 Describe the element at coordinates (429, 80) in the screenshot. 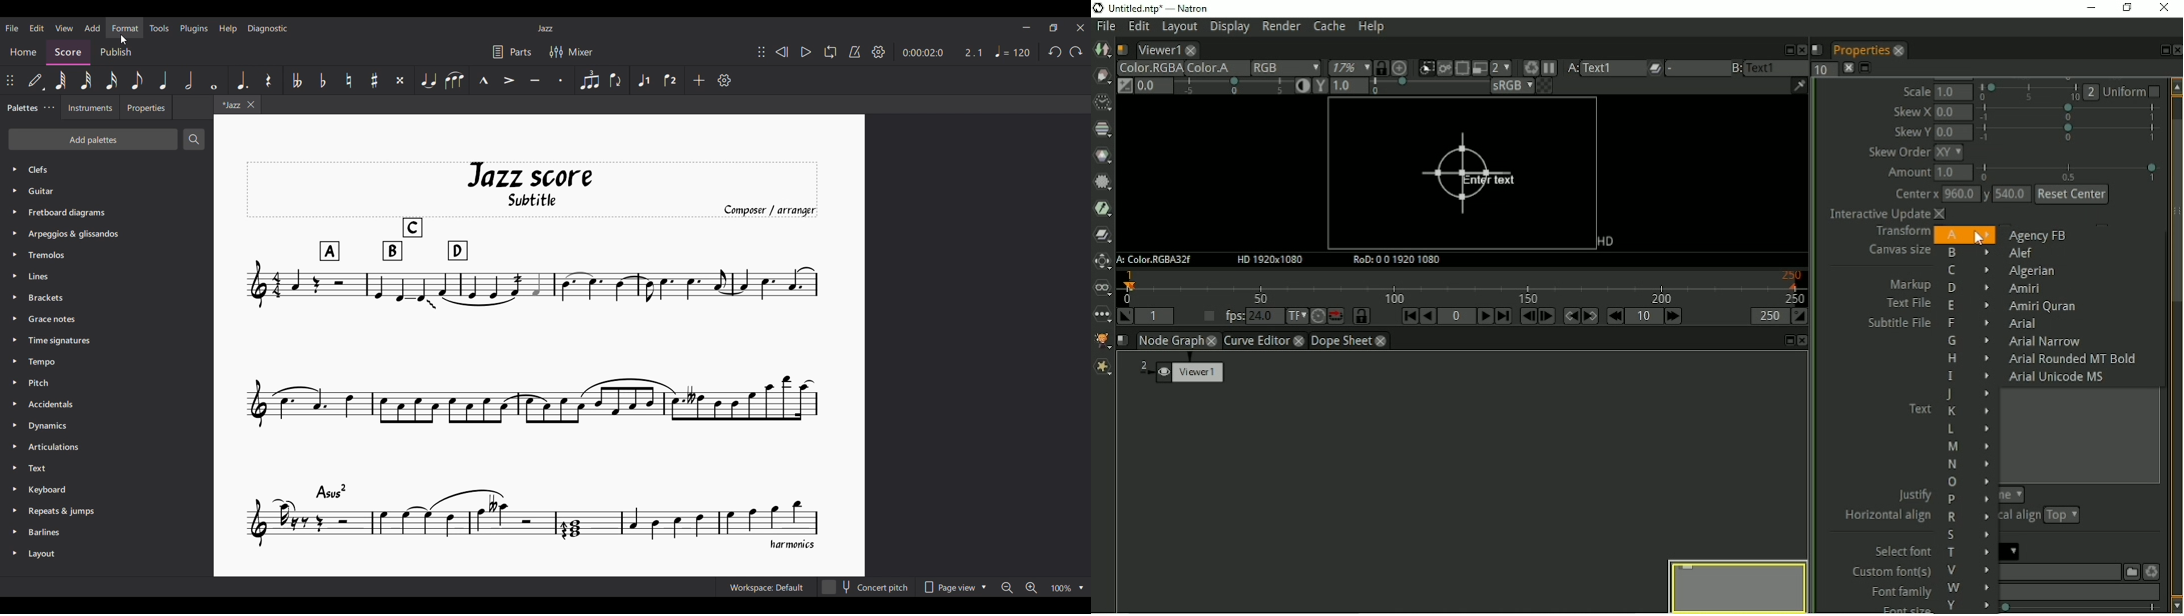

I see `Tie` at that location.